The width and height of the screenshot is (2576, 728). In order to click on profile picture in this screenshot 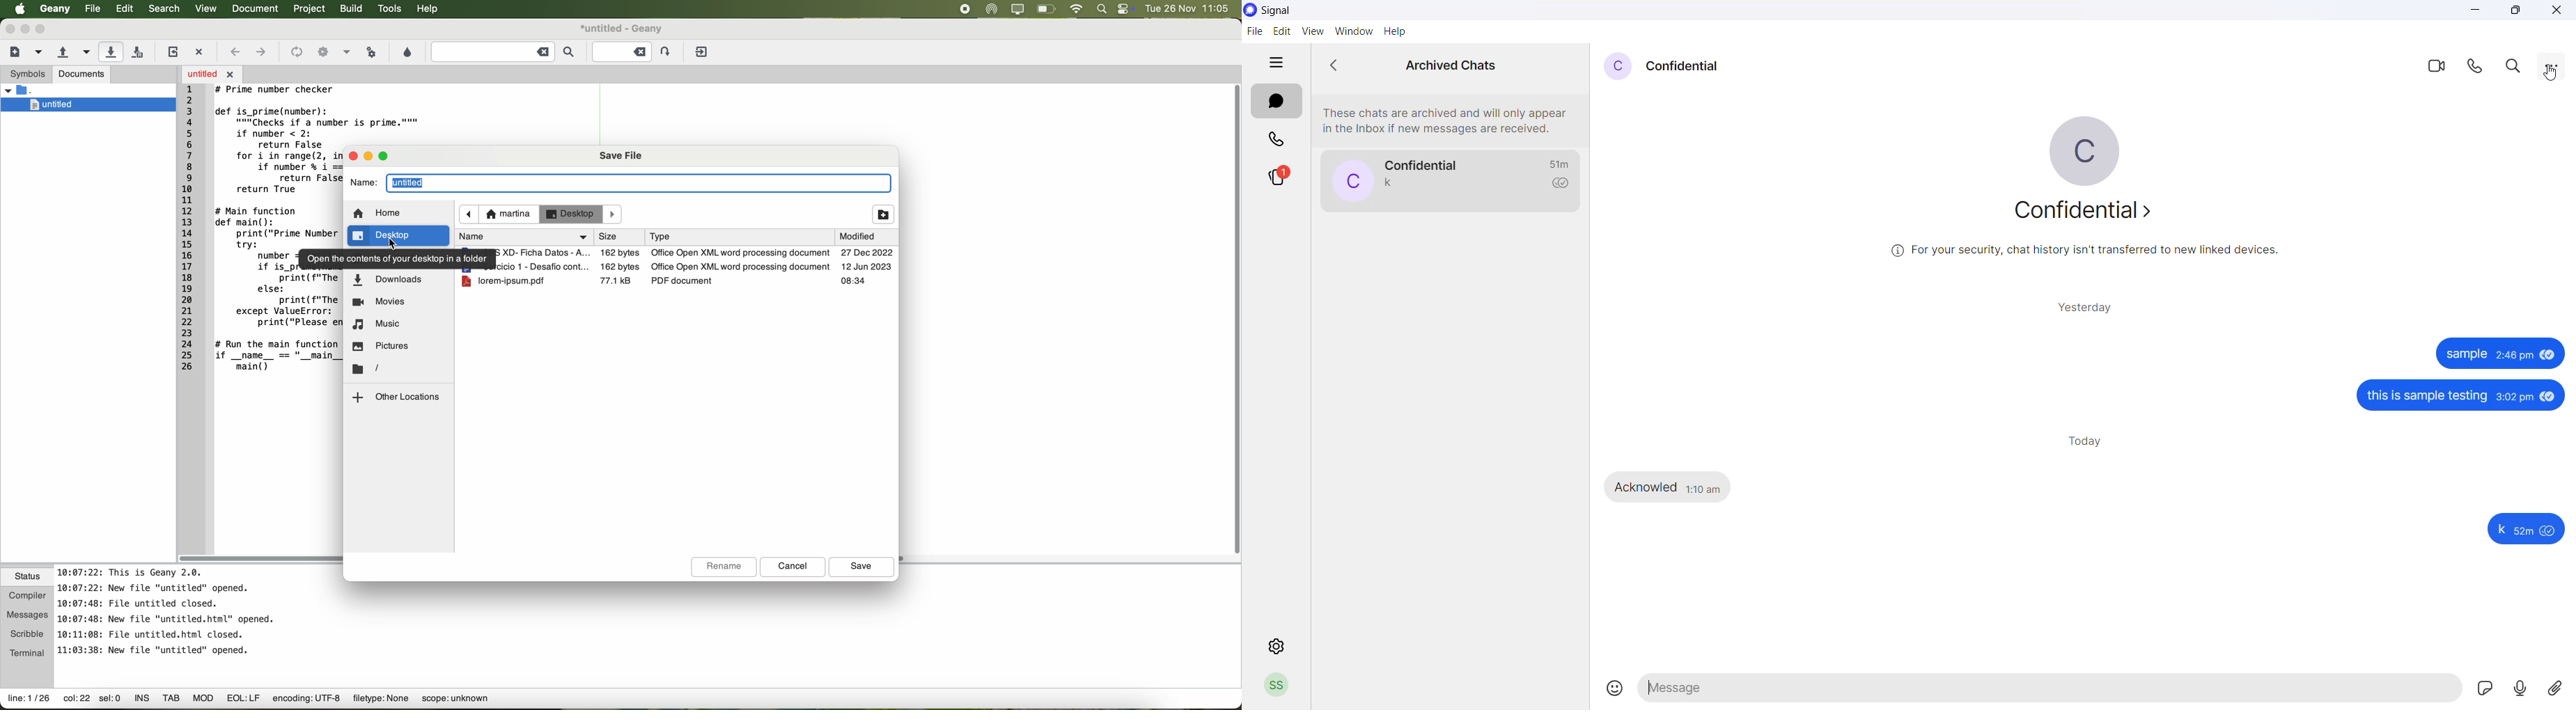, I will do `click(1350, 181)`.